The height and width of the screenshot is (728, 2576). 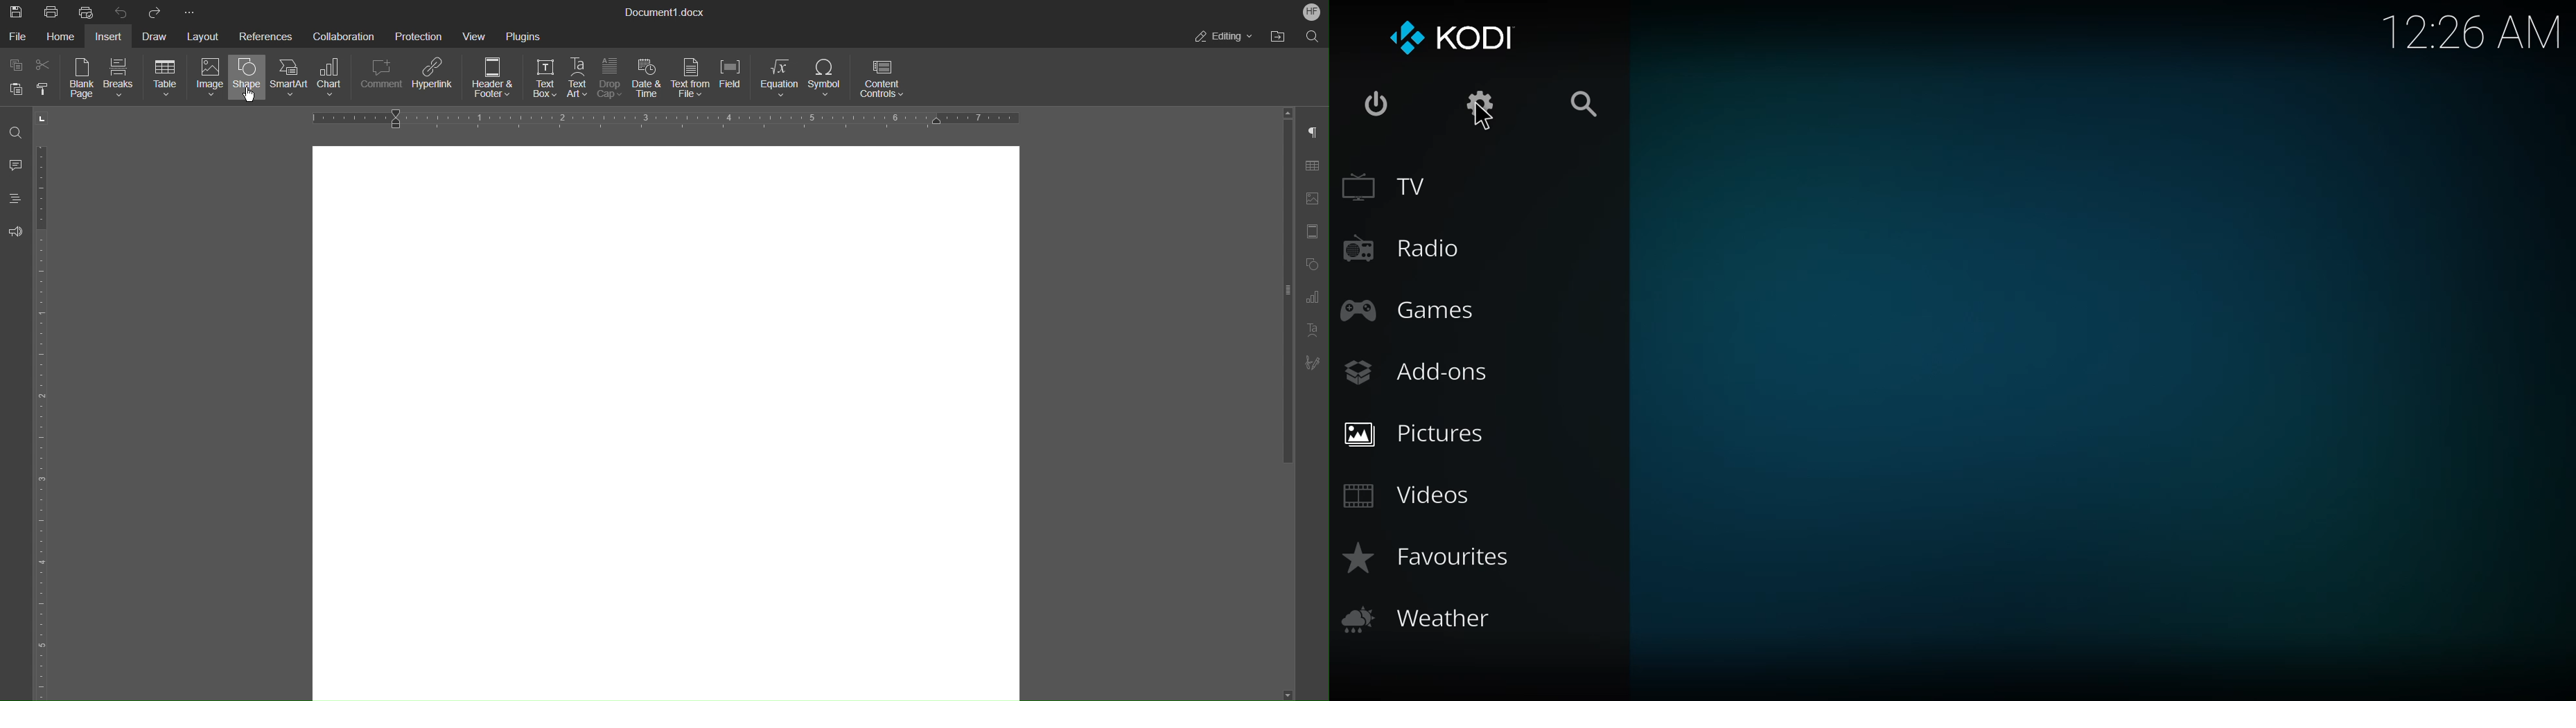 I want to click on Insert Image, so click(x=1316, y=198).